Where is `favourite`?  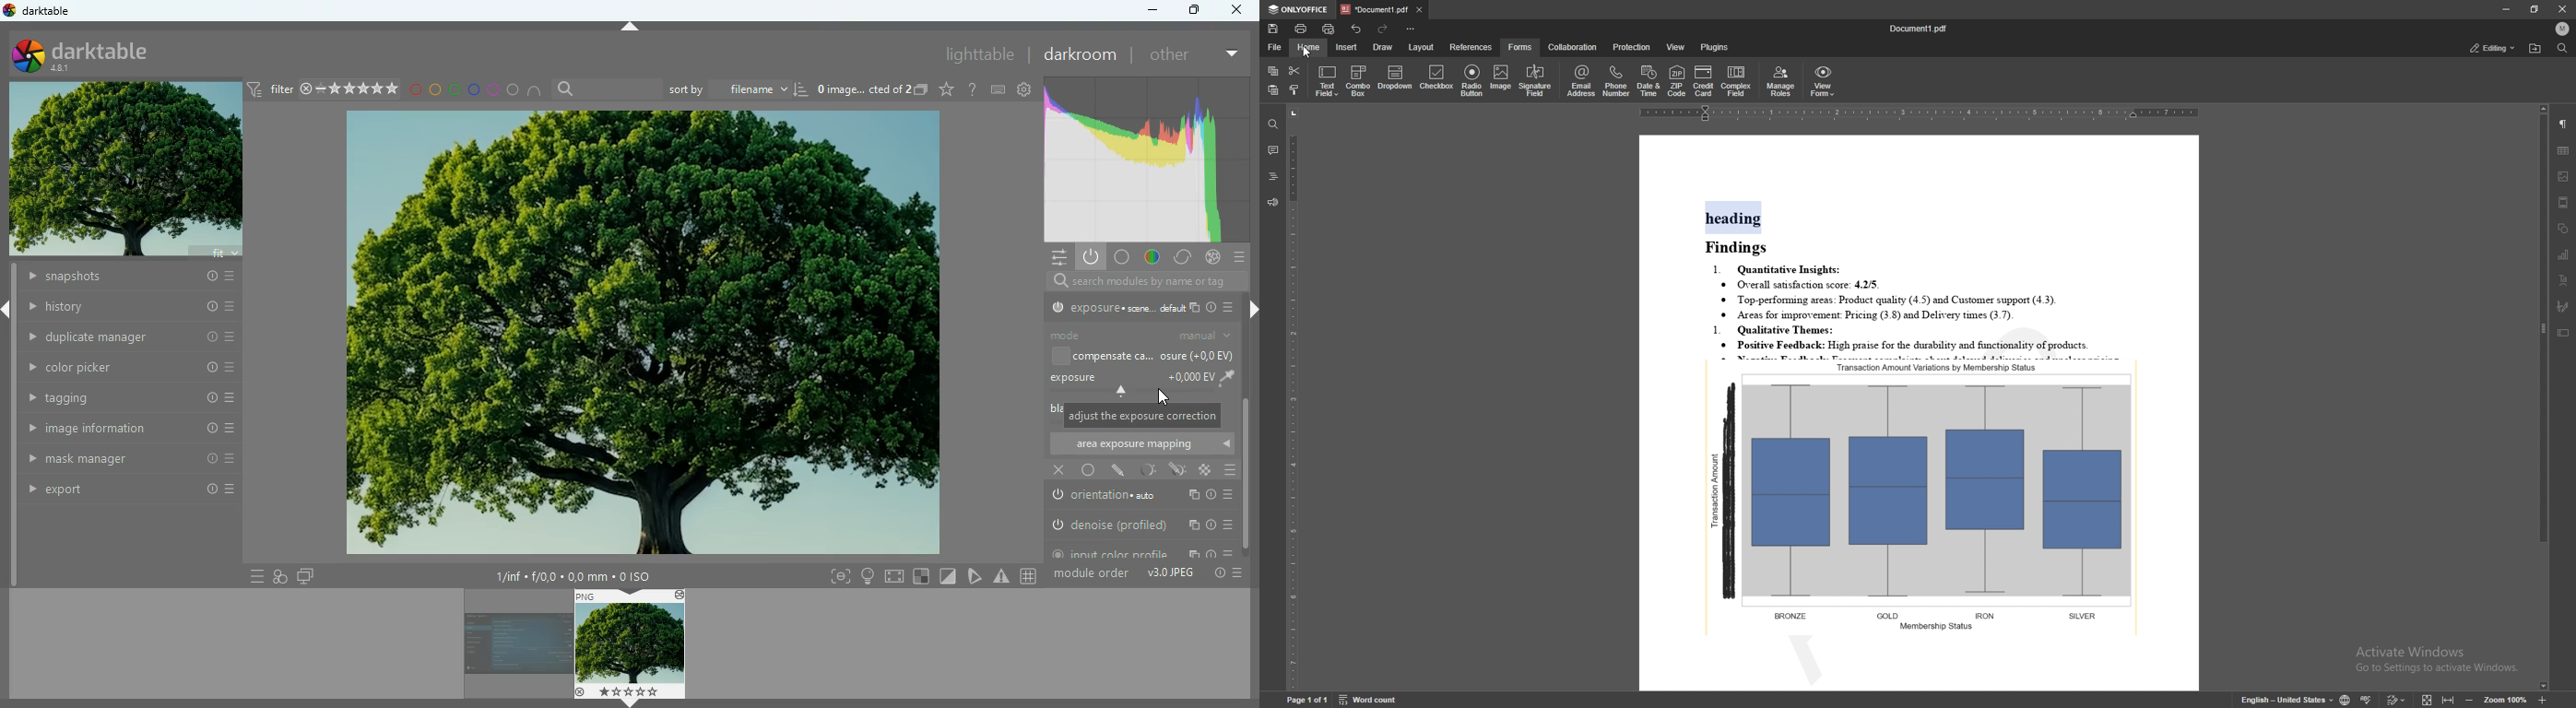 favourite is located at coordinates (948, 91).